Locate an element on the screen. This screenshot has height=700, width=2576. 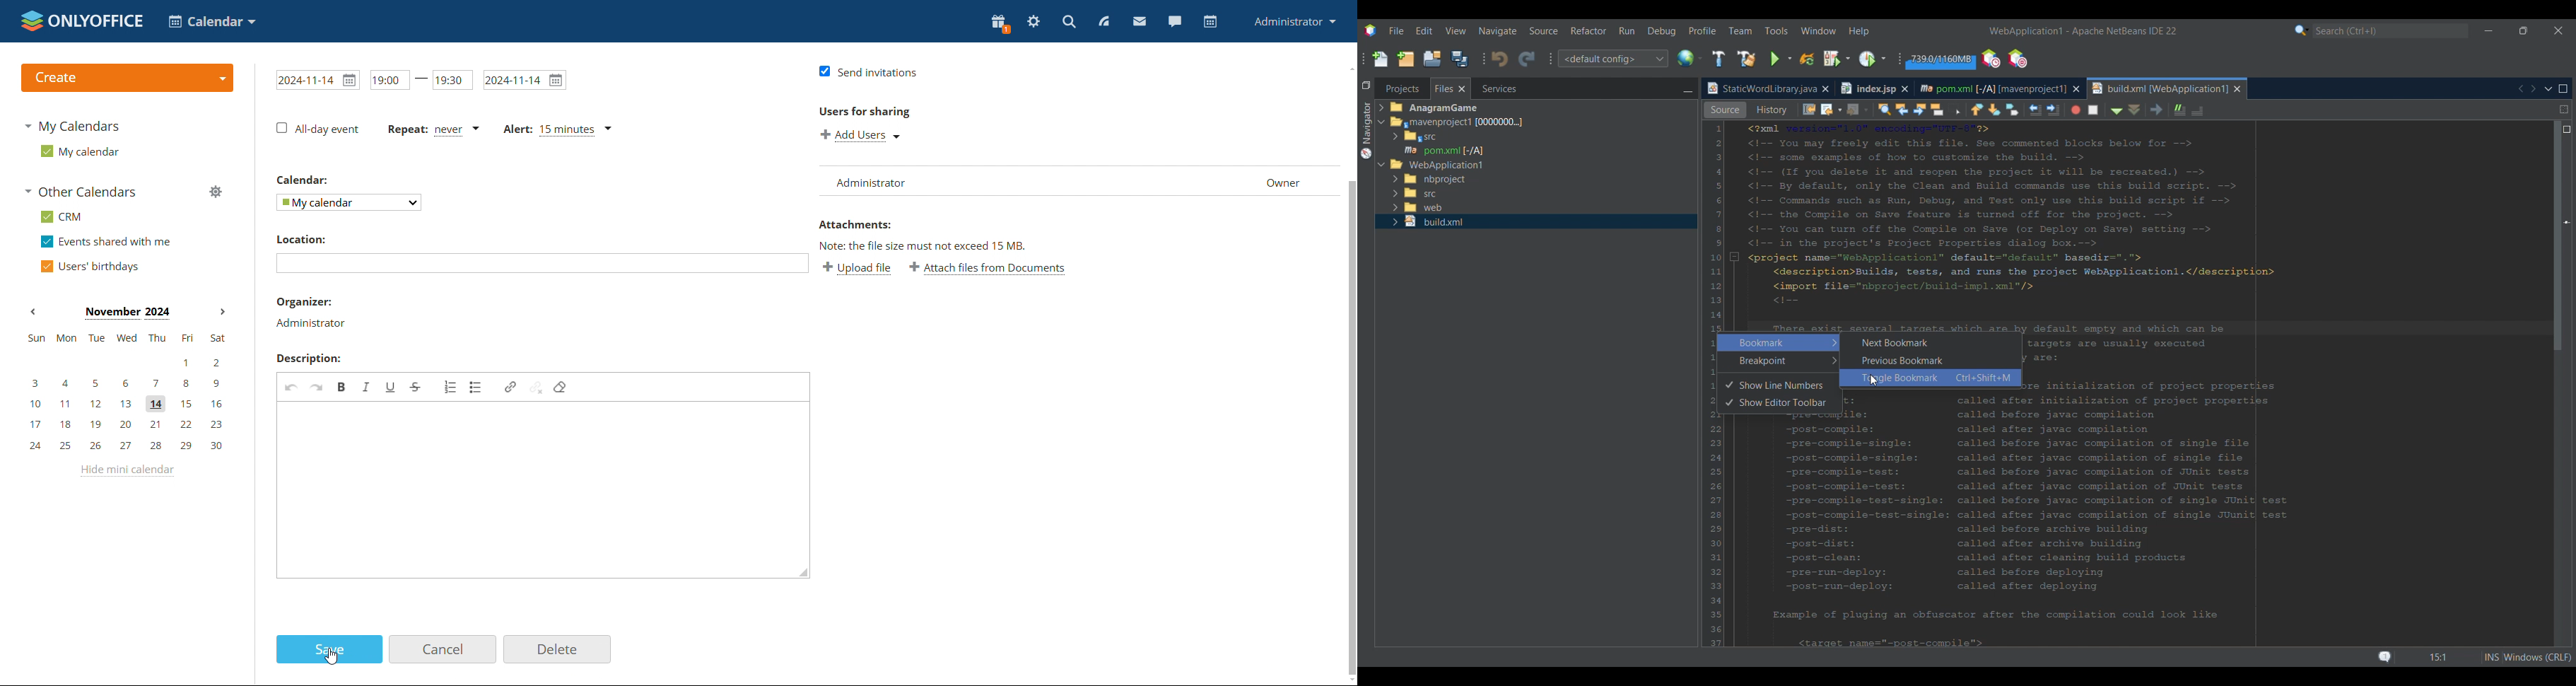
Find previous occurrence is located at coordinates (2017, 111).